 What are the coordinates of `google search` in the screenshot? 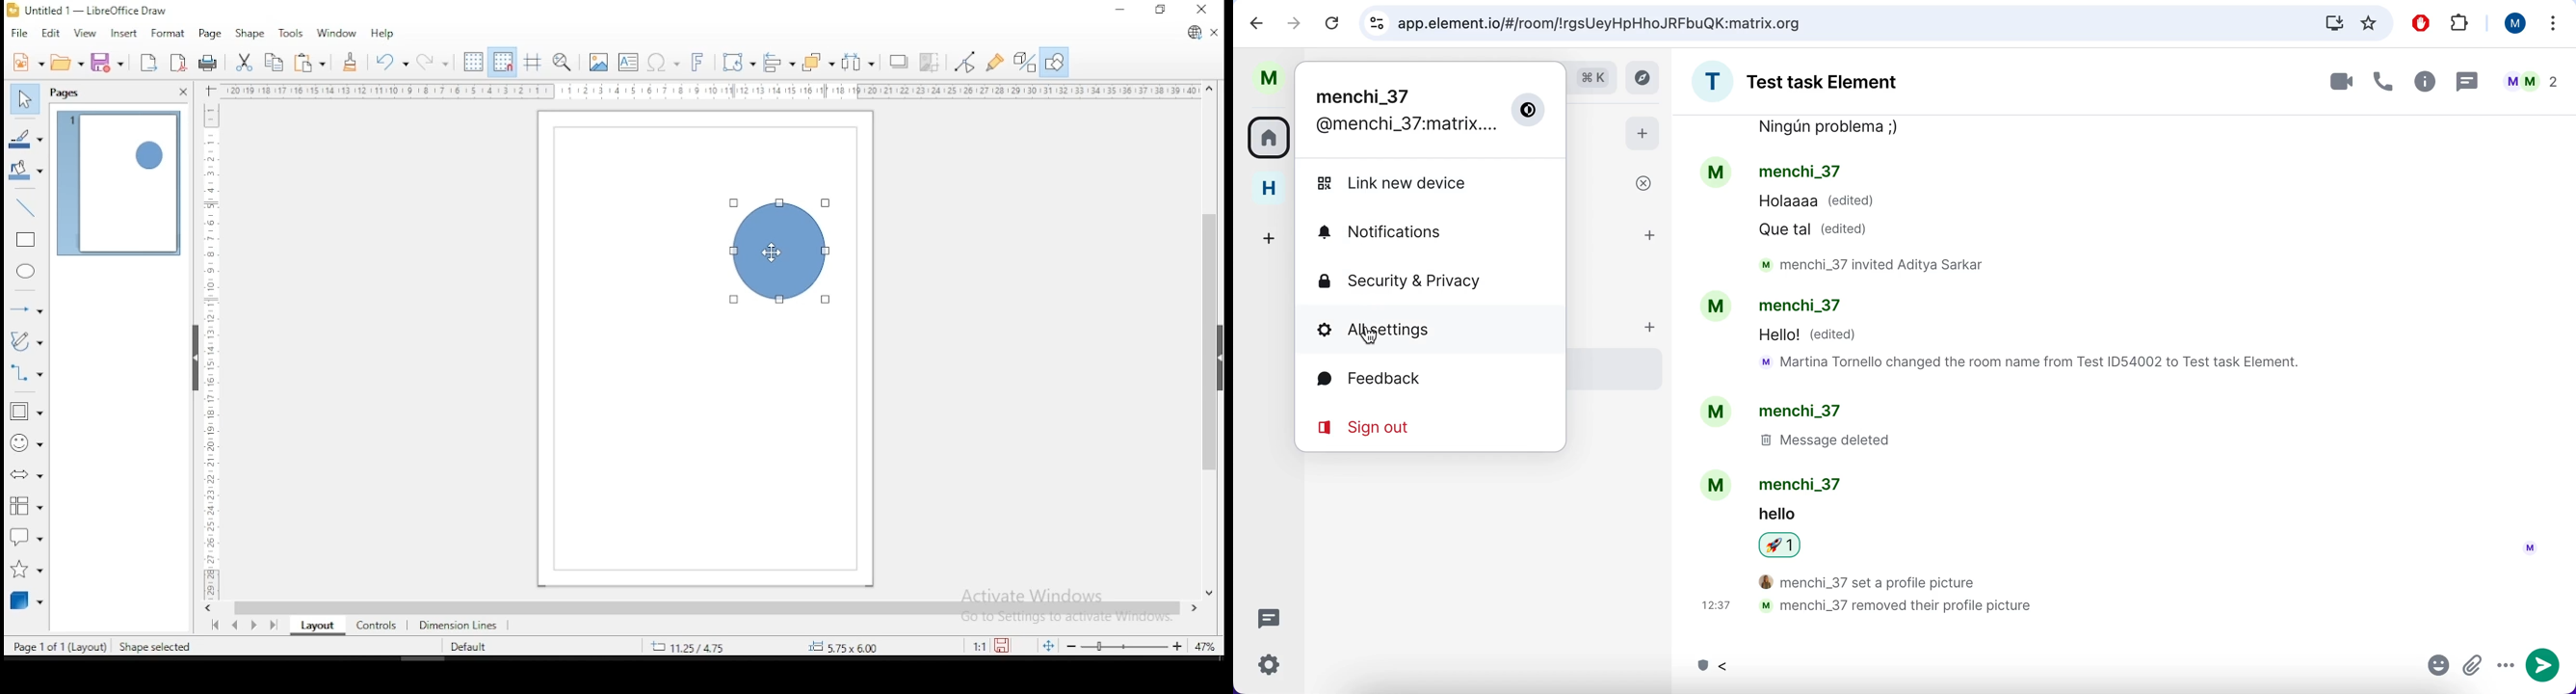 It's located at (1592, 79).